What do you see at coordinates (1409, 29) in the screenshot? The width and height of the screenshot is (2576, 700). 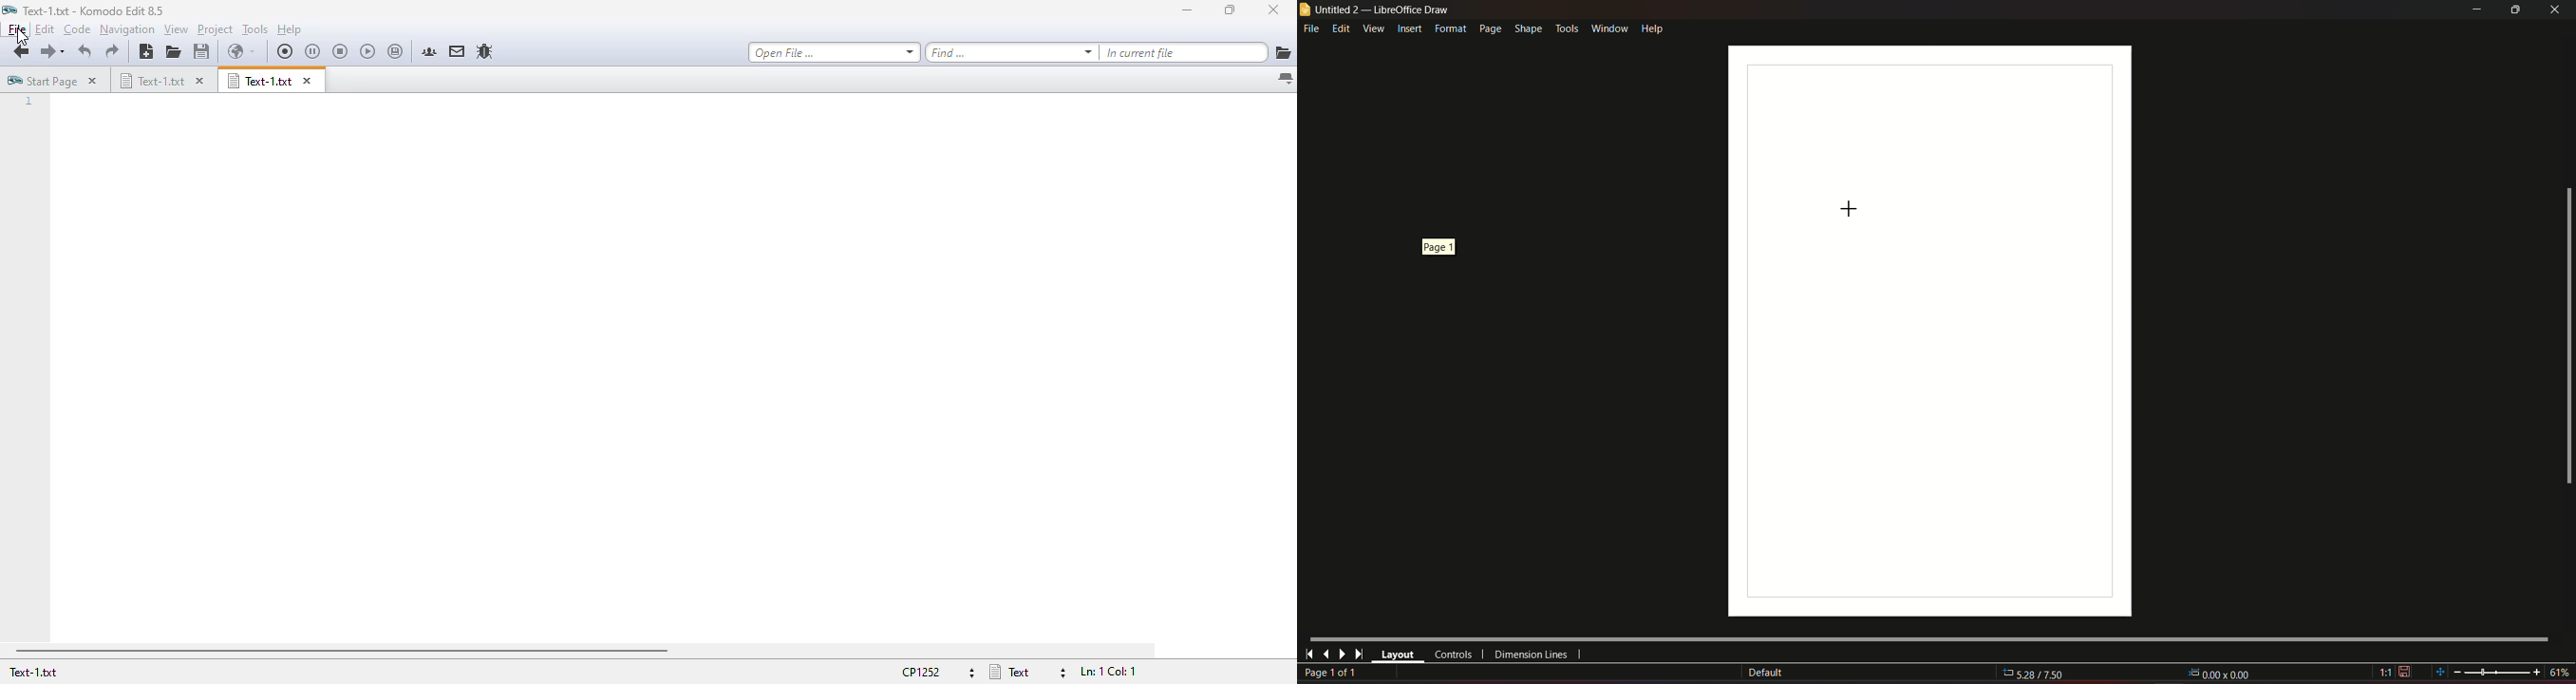 I see `insert` at bounding box center [1409, 29].